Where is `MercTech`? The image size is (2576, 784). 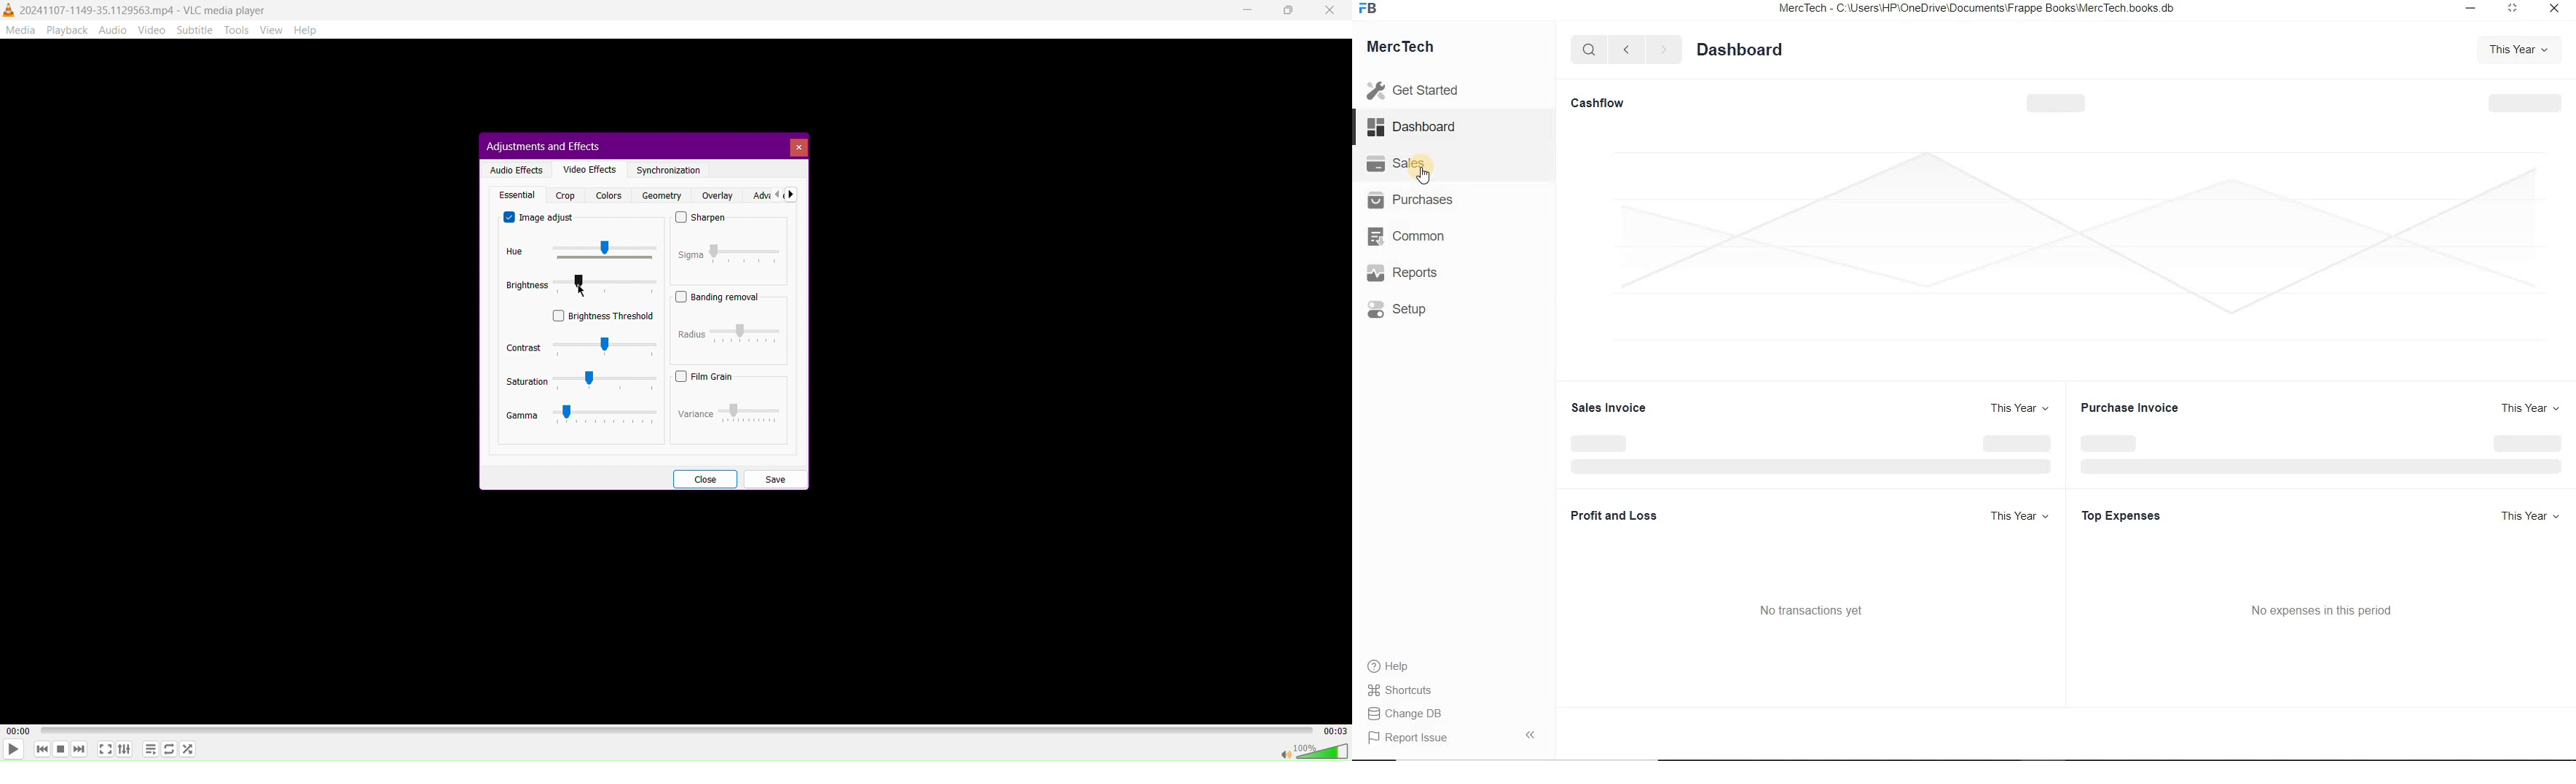 MercTech is located at coordinates (1407, 50).